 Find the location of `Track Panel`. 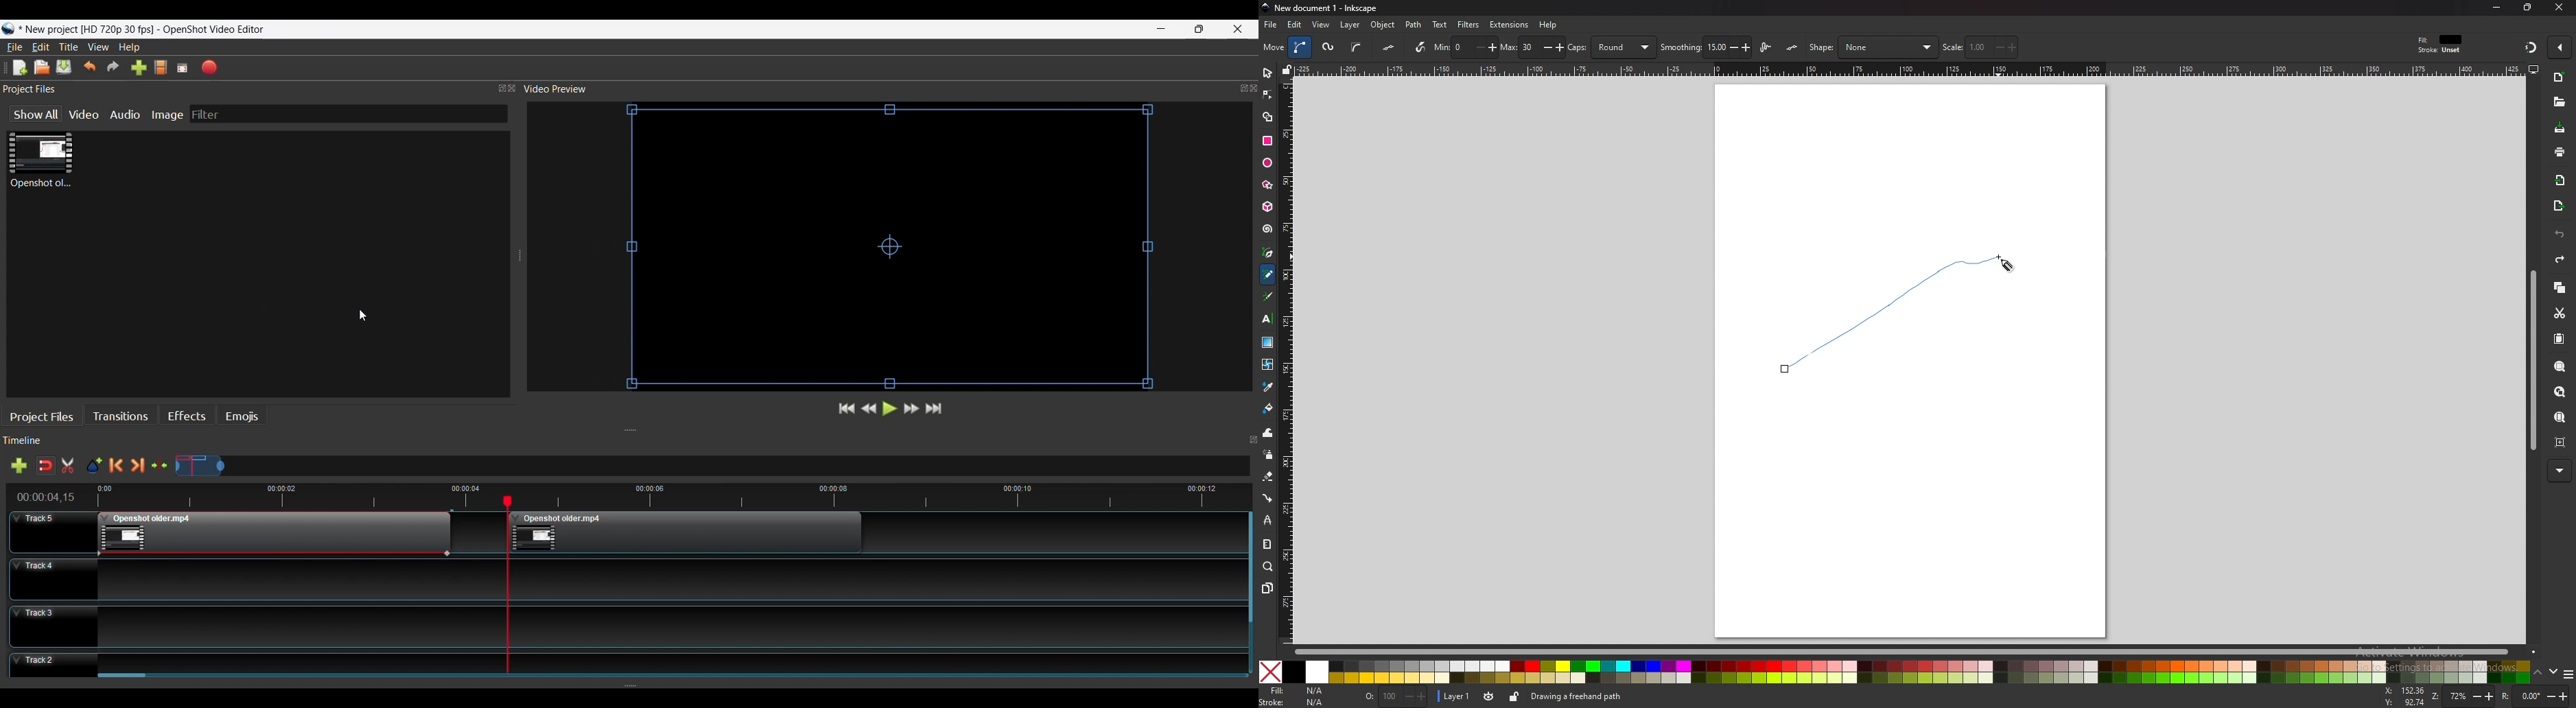

Track Panel is located at coordinates (666, 661).